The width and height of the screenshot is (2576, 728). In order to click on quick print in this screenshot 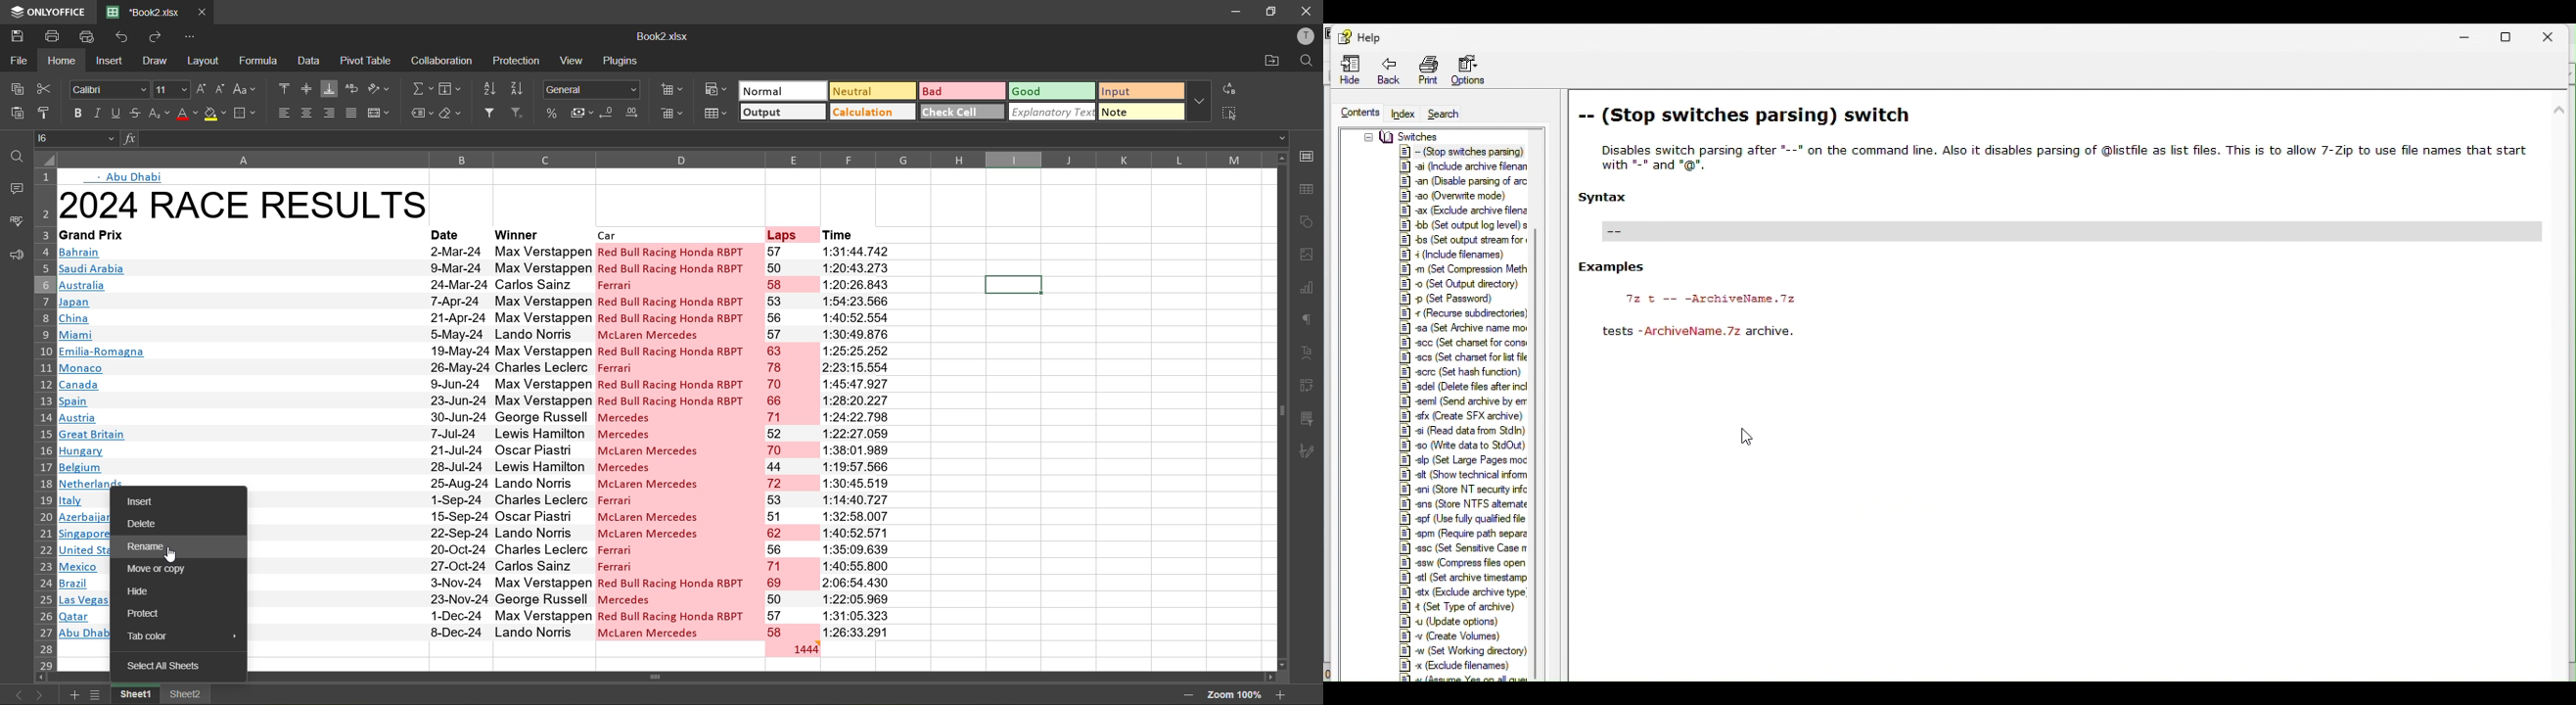, I will do `click(91, 37)`.